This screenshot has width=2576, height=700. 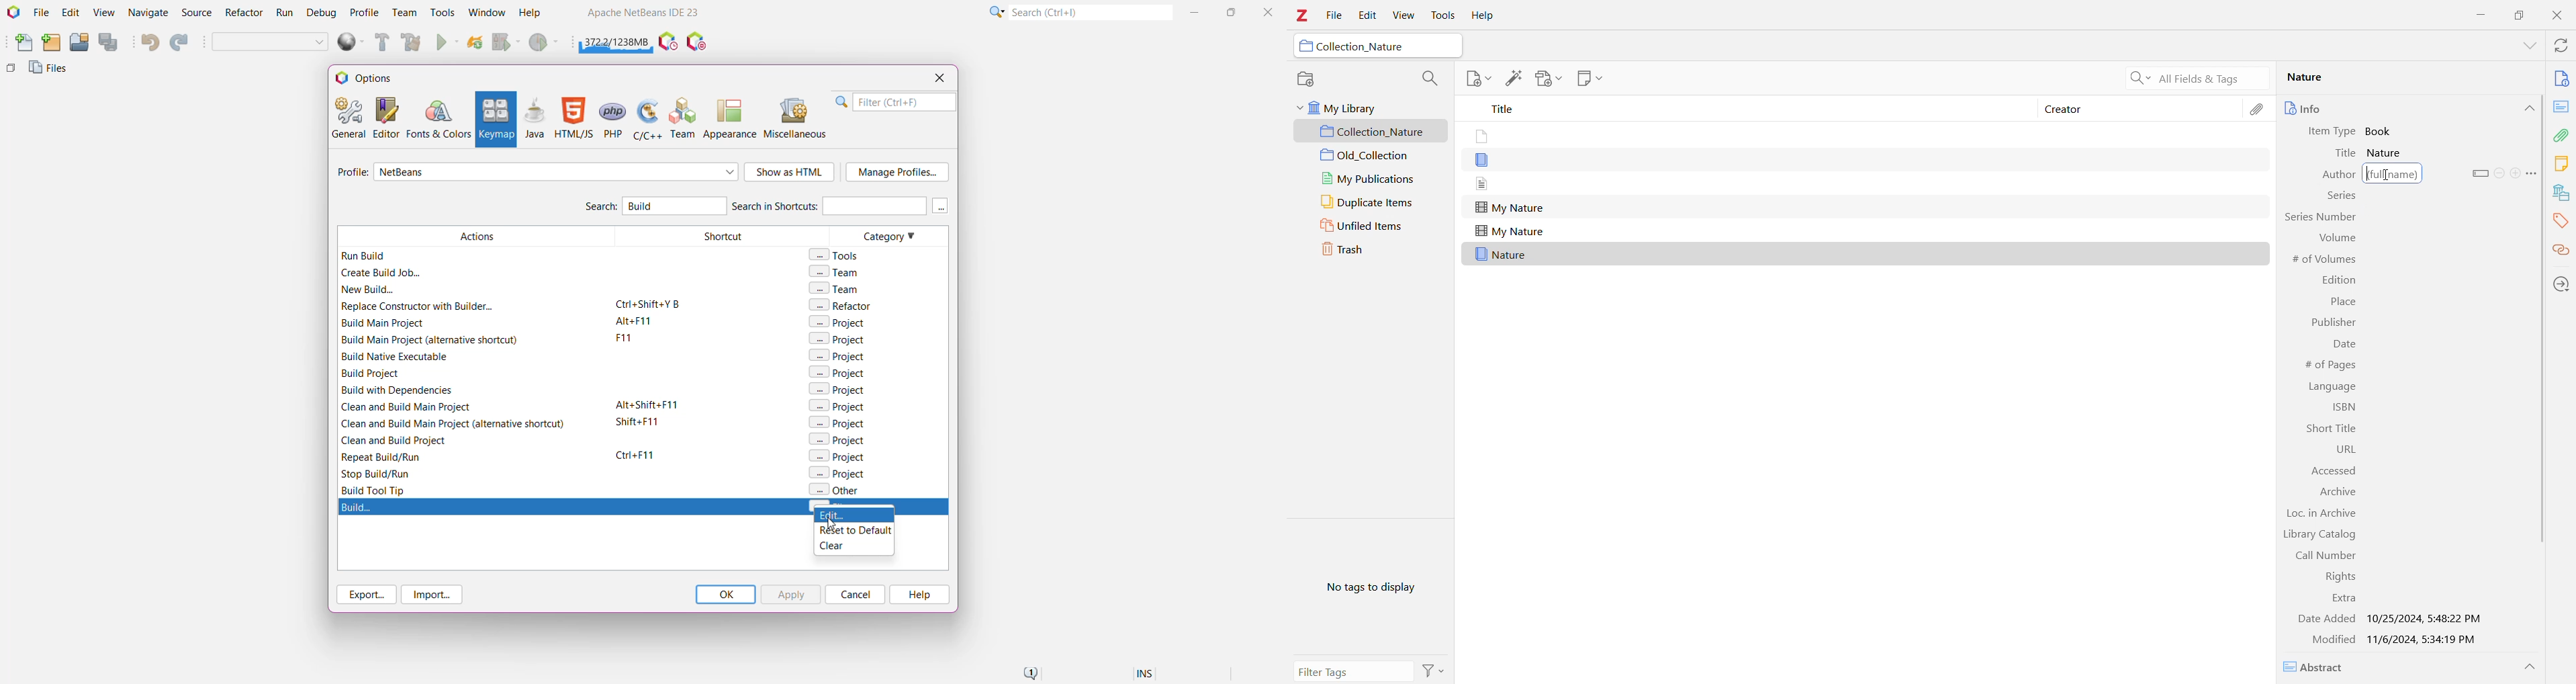 I want to click on My Nature, so click(x=1510, y=208).